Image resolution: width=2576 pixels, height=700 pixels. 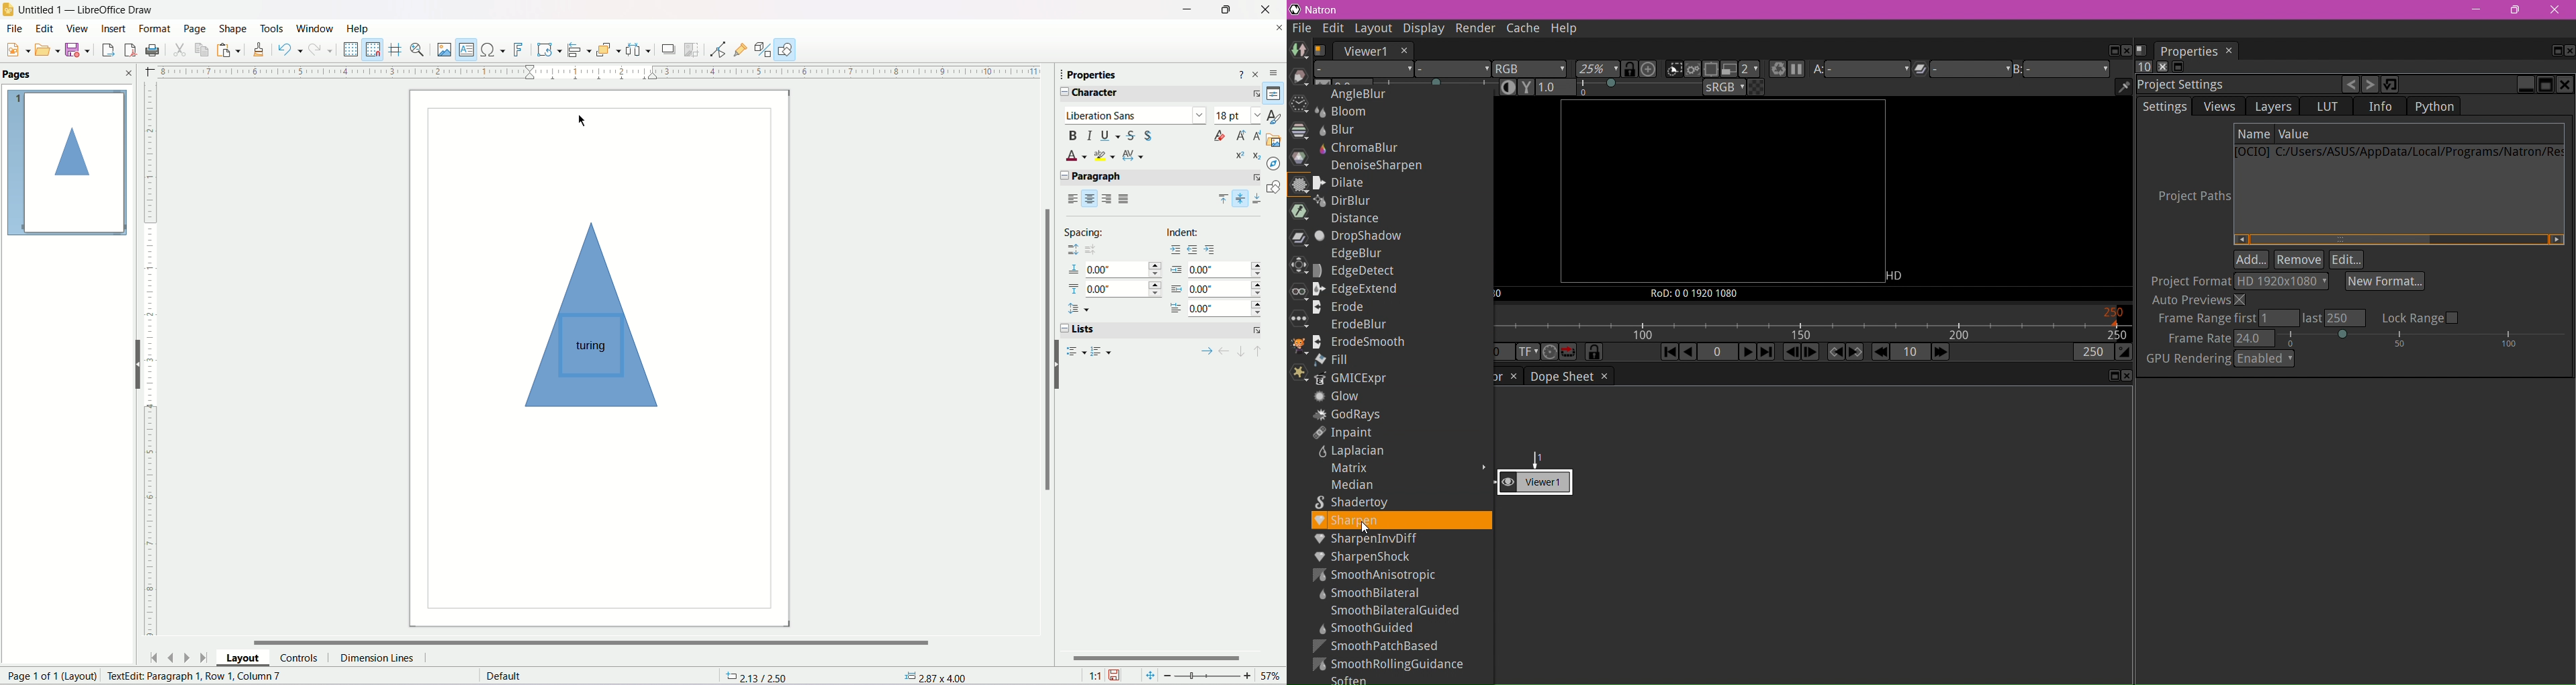 I want to click on Help, so click(x=362, y=28).